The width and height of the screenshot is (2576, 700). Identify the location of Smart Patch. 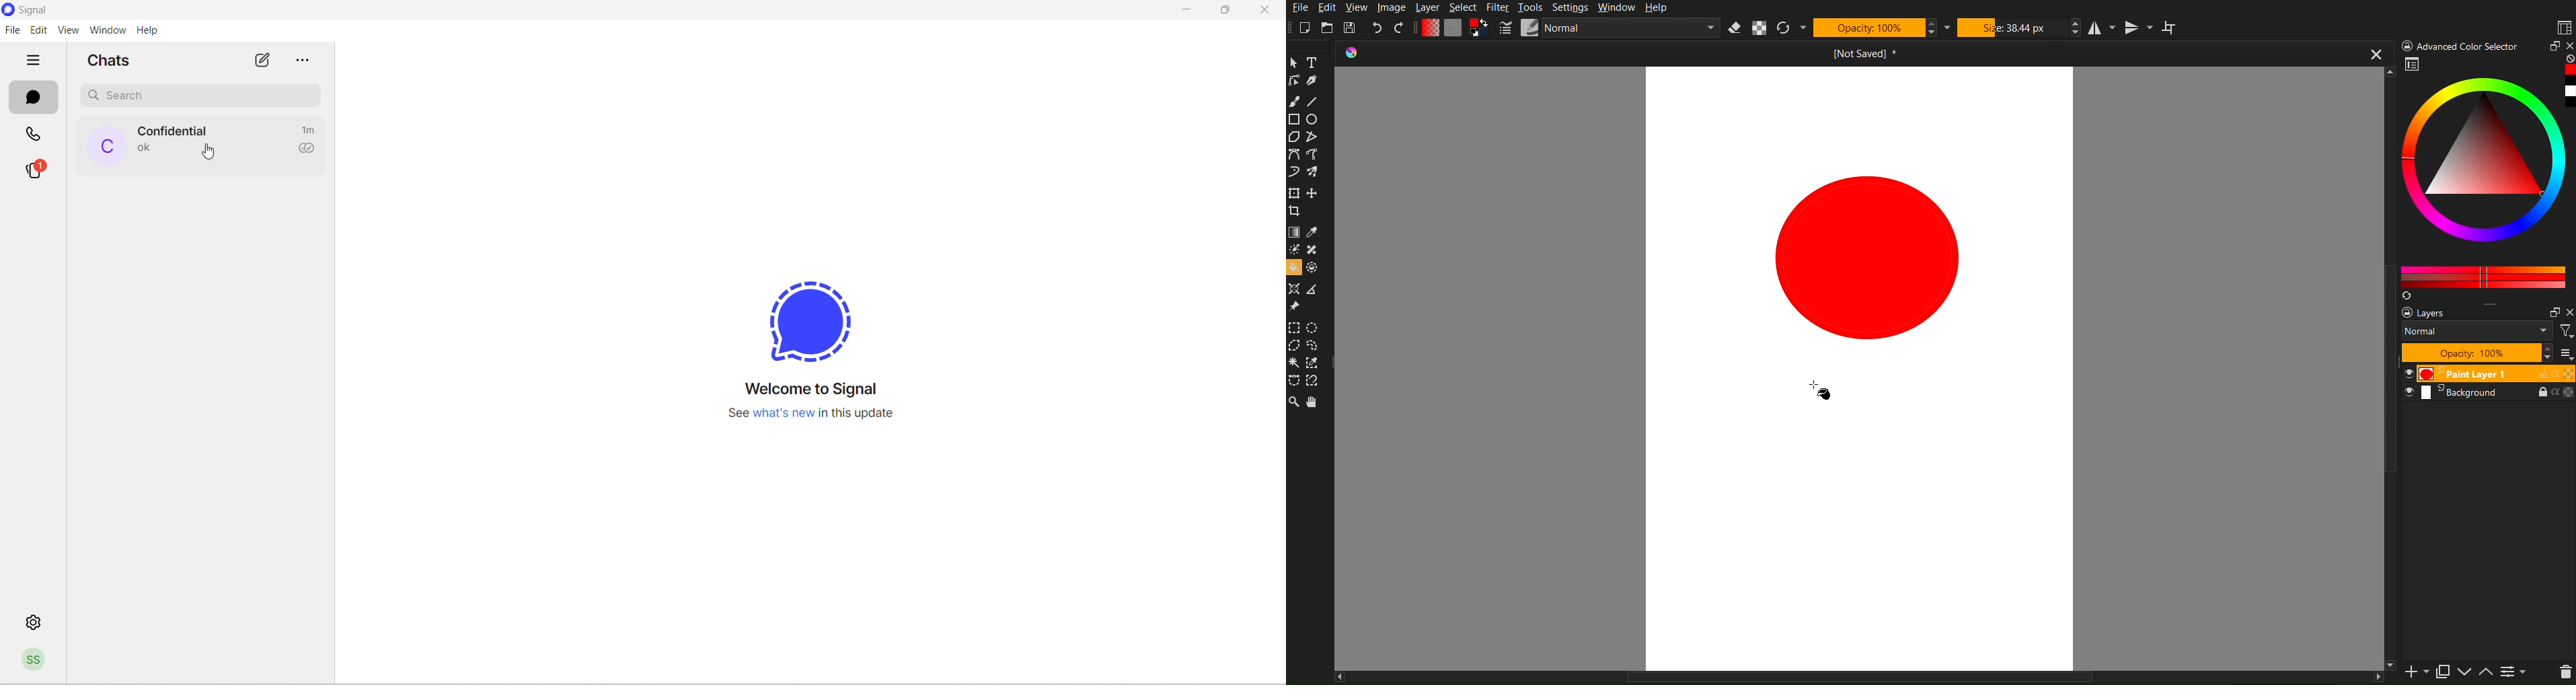
(1314, 250).